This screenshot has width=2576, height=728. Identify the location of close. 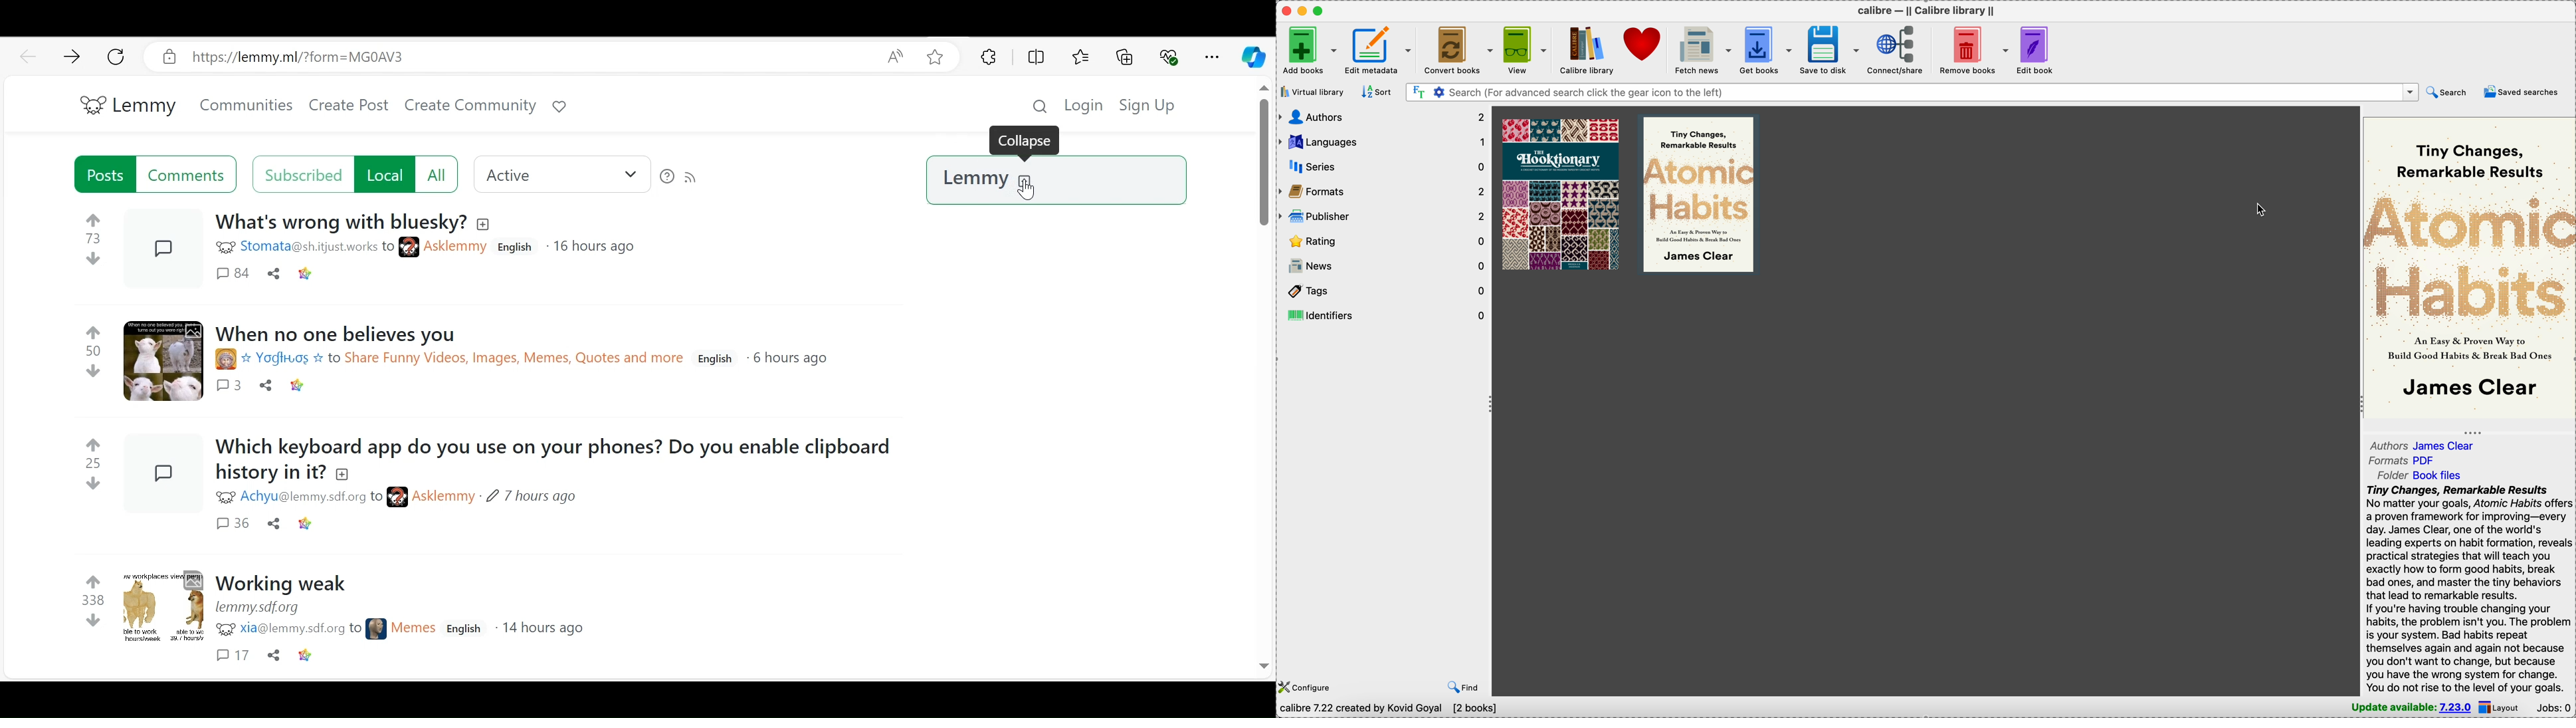
(1287, 11).